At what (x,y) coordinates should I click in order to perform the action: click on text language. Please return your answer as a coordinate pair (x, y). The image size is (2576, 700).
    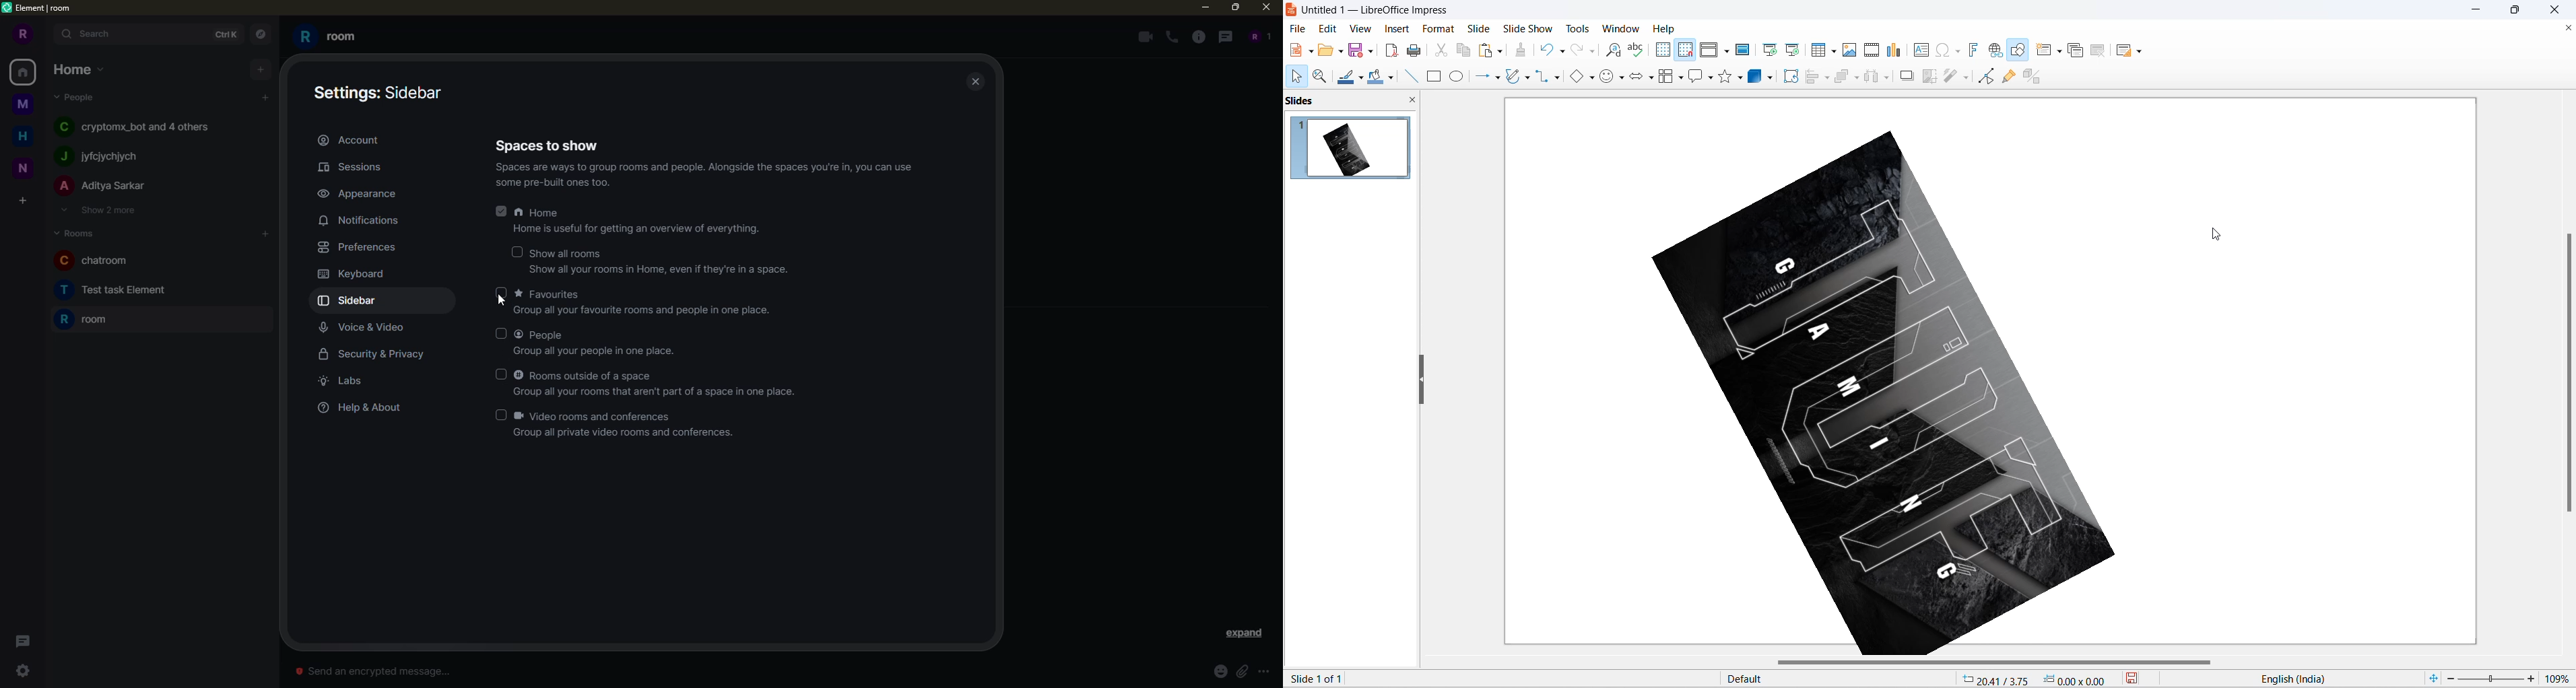
    Looking at the image, I should click on (2326, 679).